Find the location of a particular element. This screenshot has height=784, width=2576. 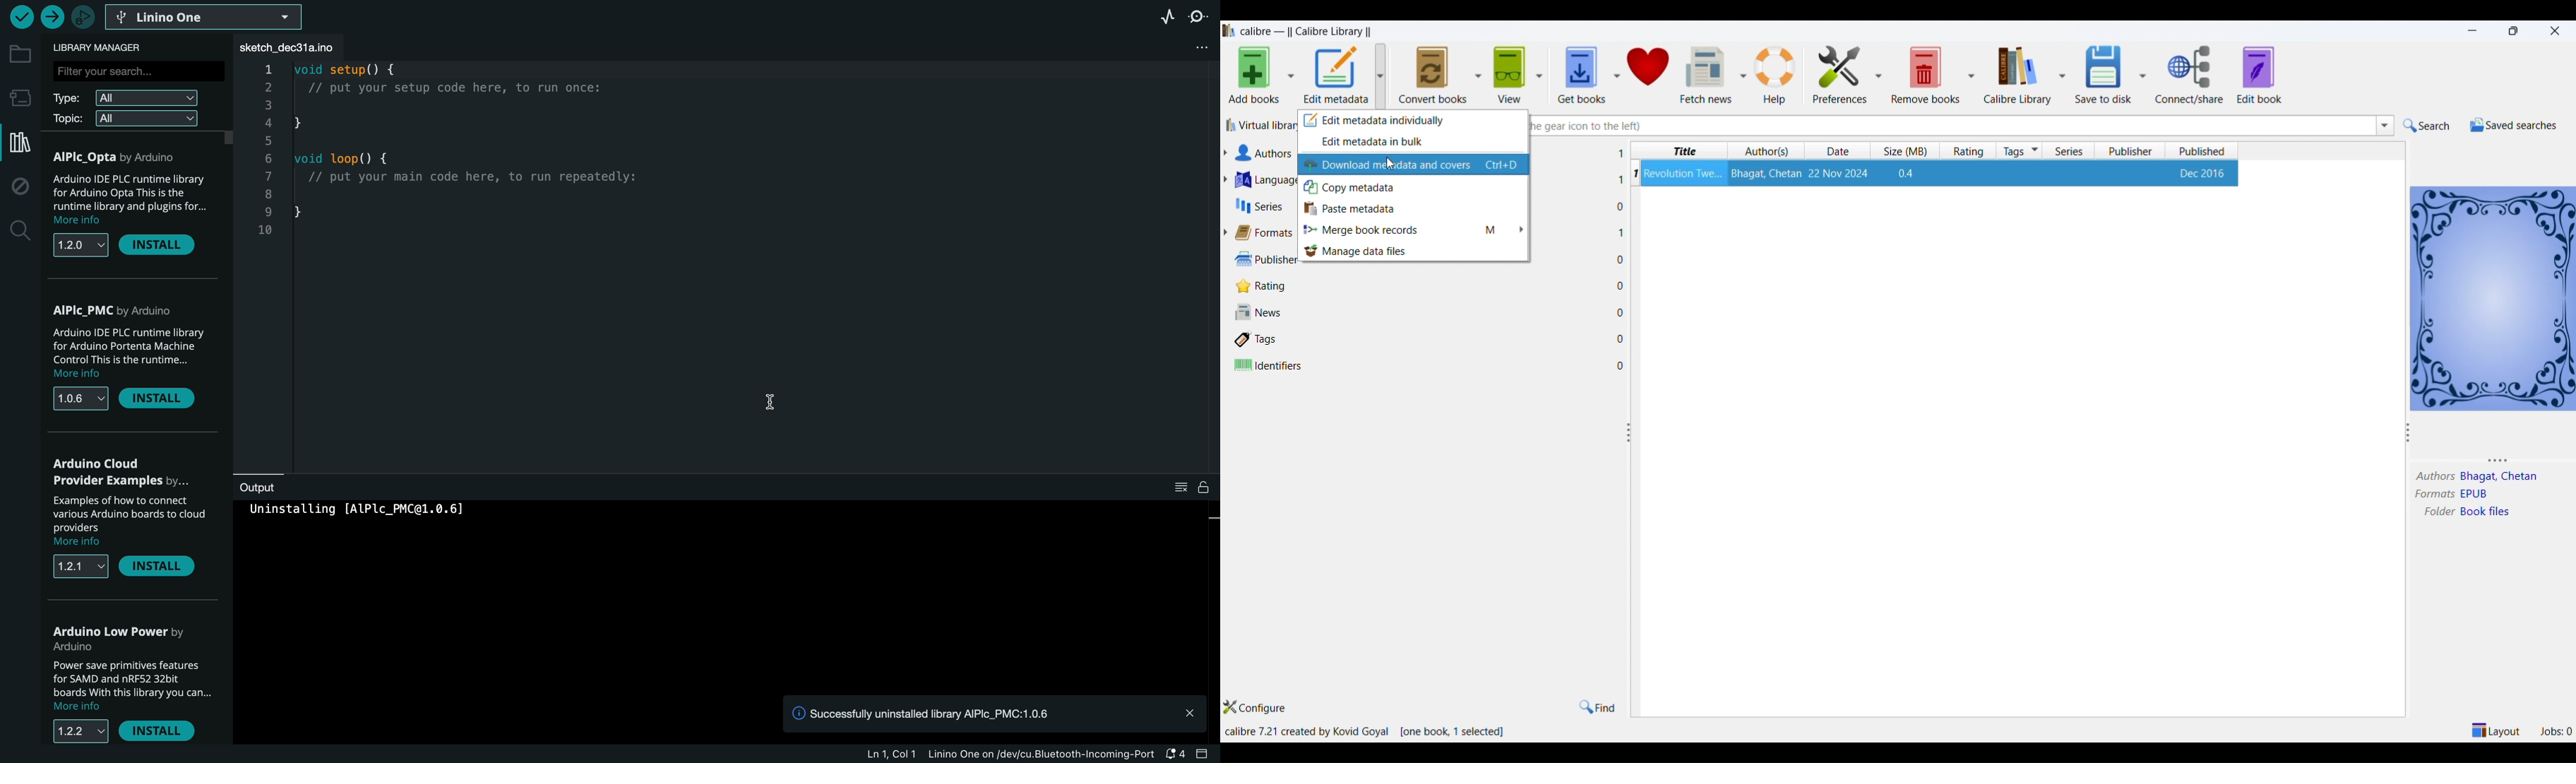

fetch news options dropdown button is located at coordinates (1743, 75).